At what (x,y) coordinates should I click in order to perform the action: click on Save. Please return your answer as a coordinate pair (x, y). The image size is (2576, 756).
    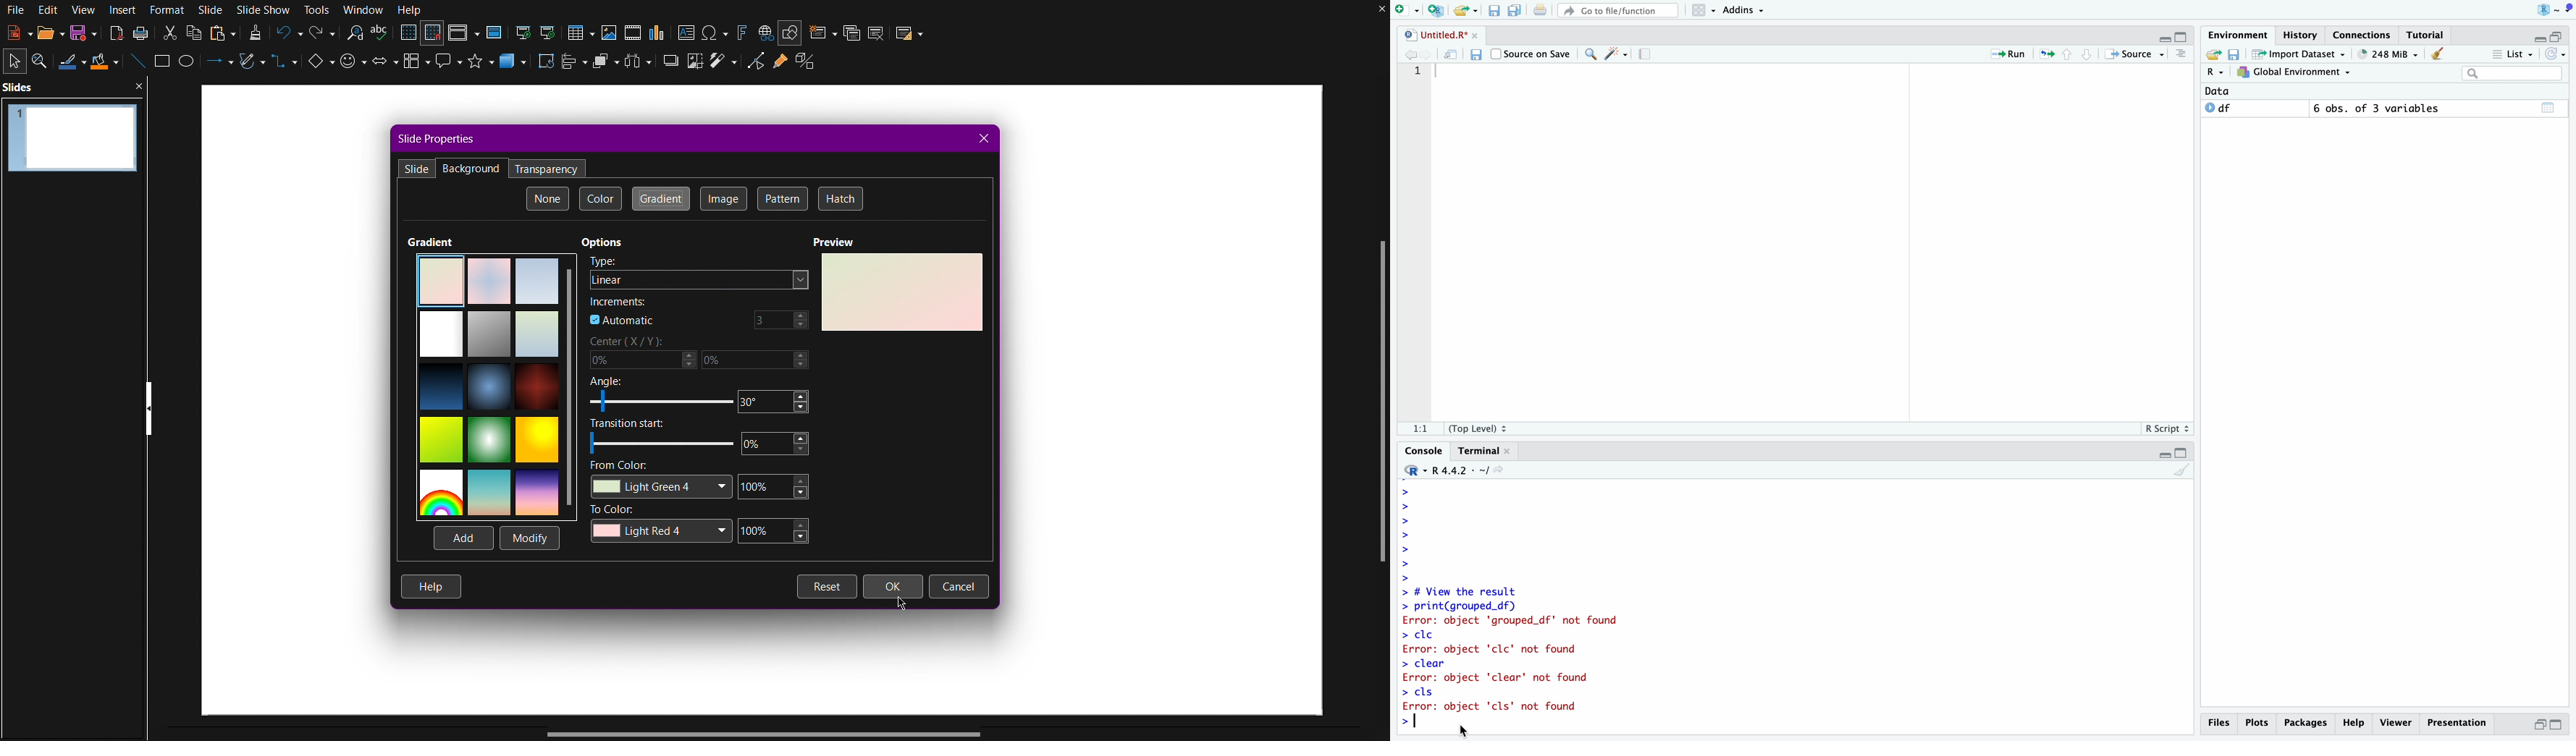
    Looking at the image, I should click on (80, 35).